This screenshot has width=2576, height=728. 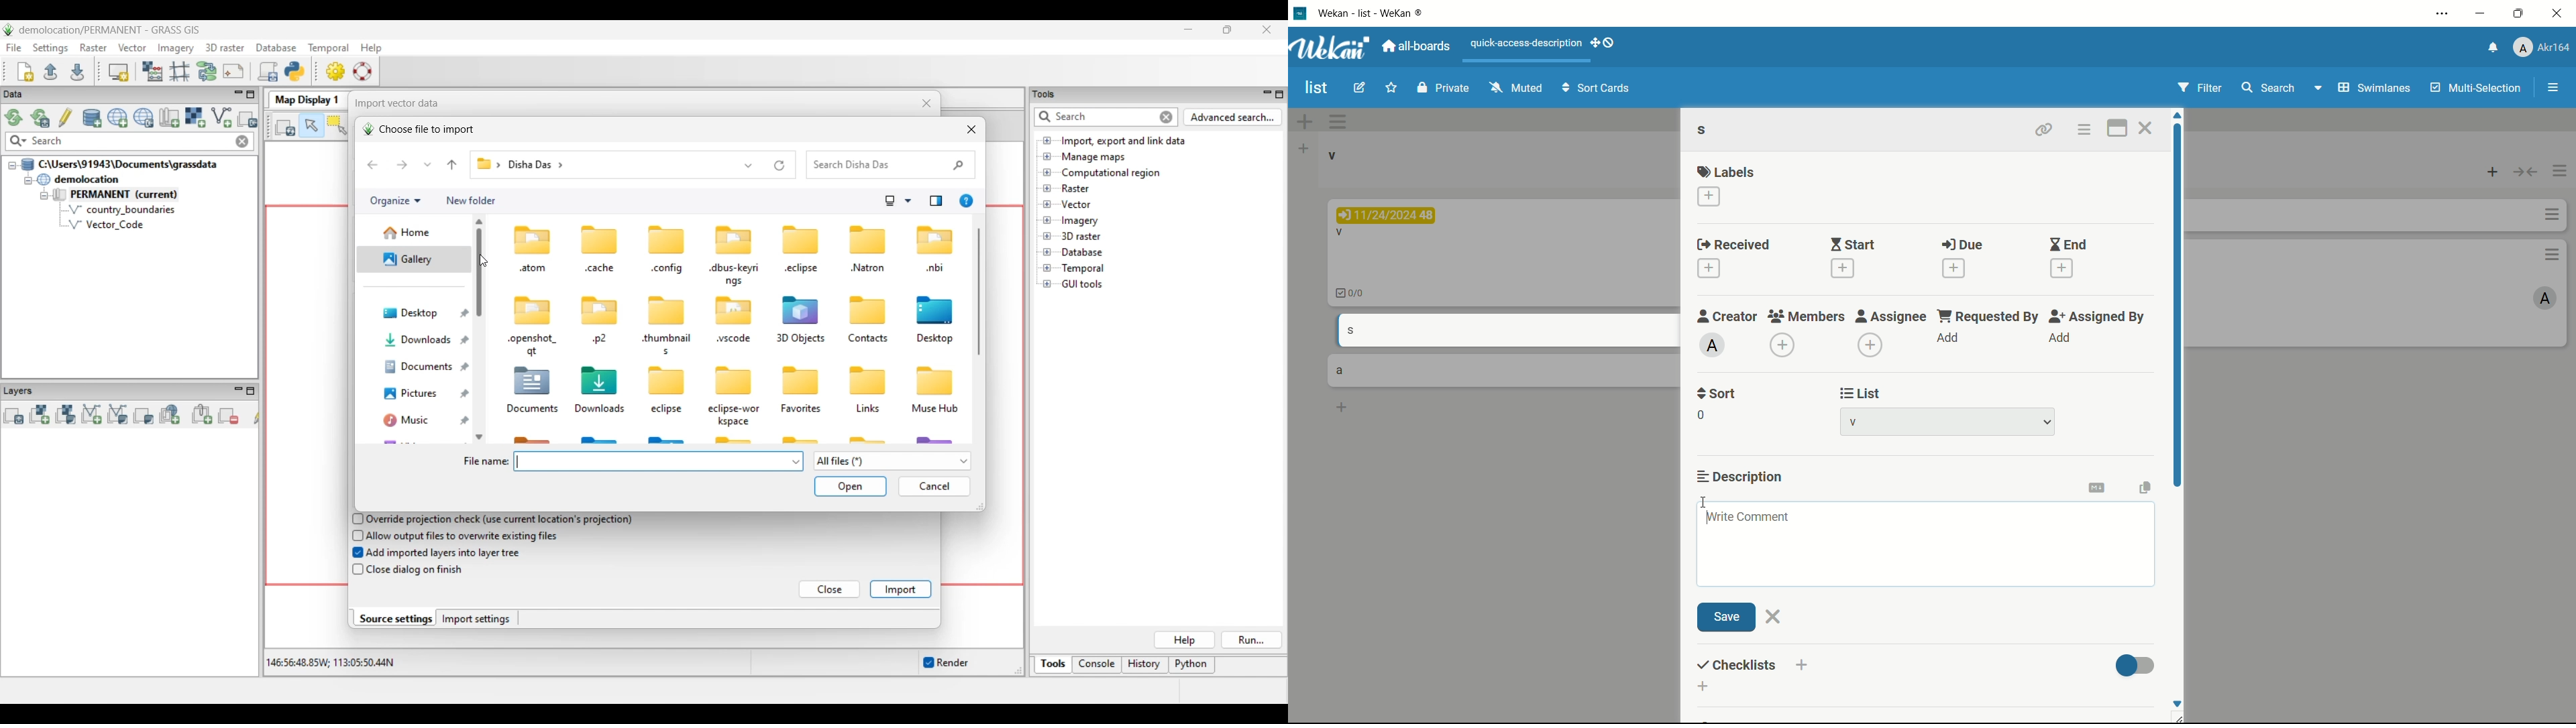 I want to click on add, so click(x=1949, y=338).